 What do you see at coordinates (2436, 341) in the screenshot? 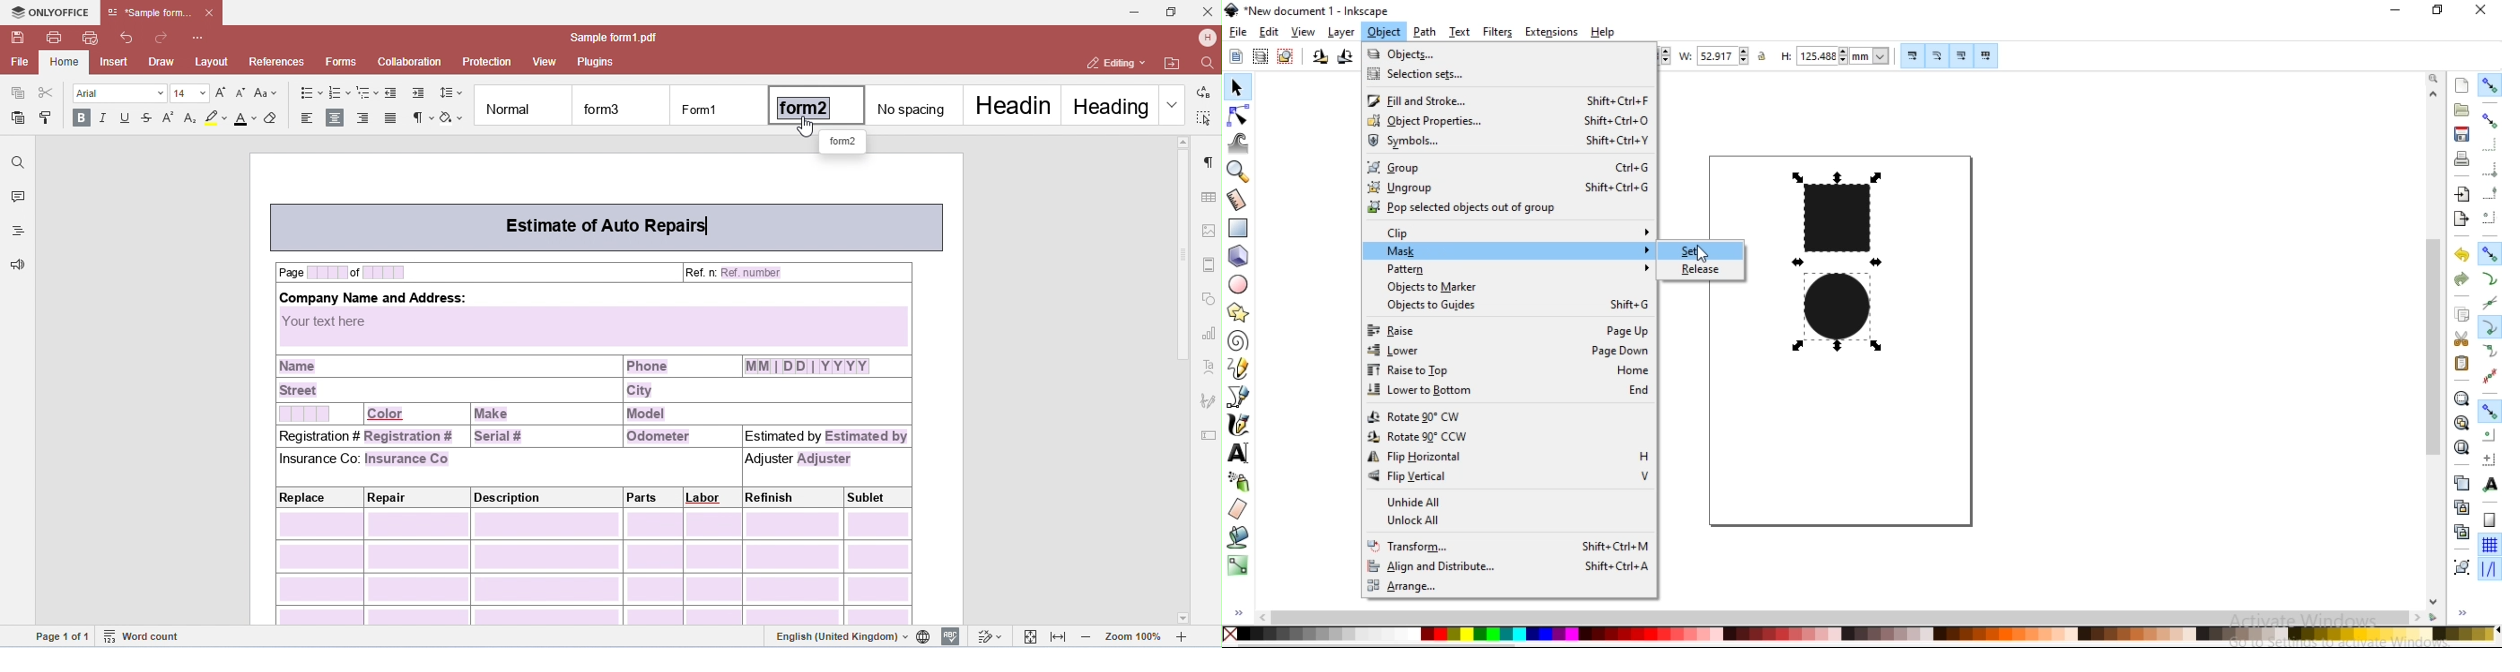
I see `scrollbar` at bounding box center [2436, 341].